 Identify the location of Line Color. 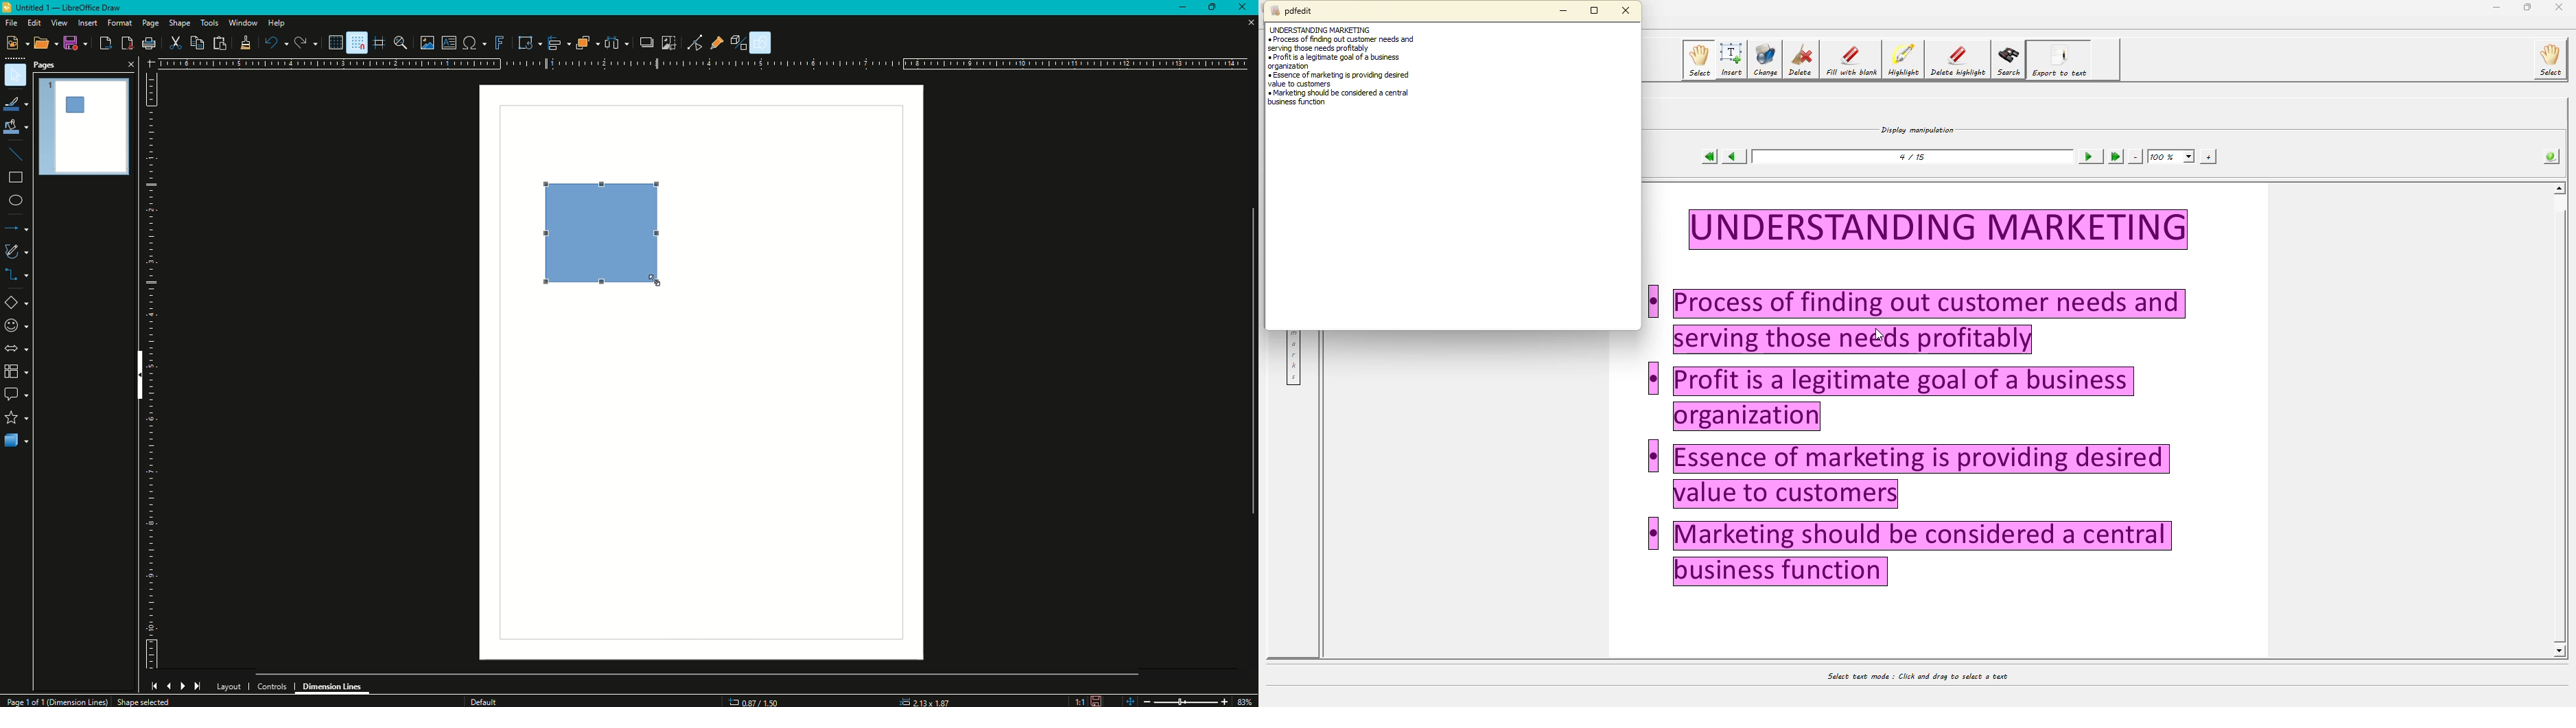
(16, 103).